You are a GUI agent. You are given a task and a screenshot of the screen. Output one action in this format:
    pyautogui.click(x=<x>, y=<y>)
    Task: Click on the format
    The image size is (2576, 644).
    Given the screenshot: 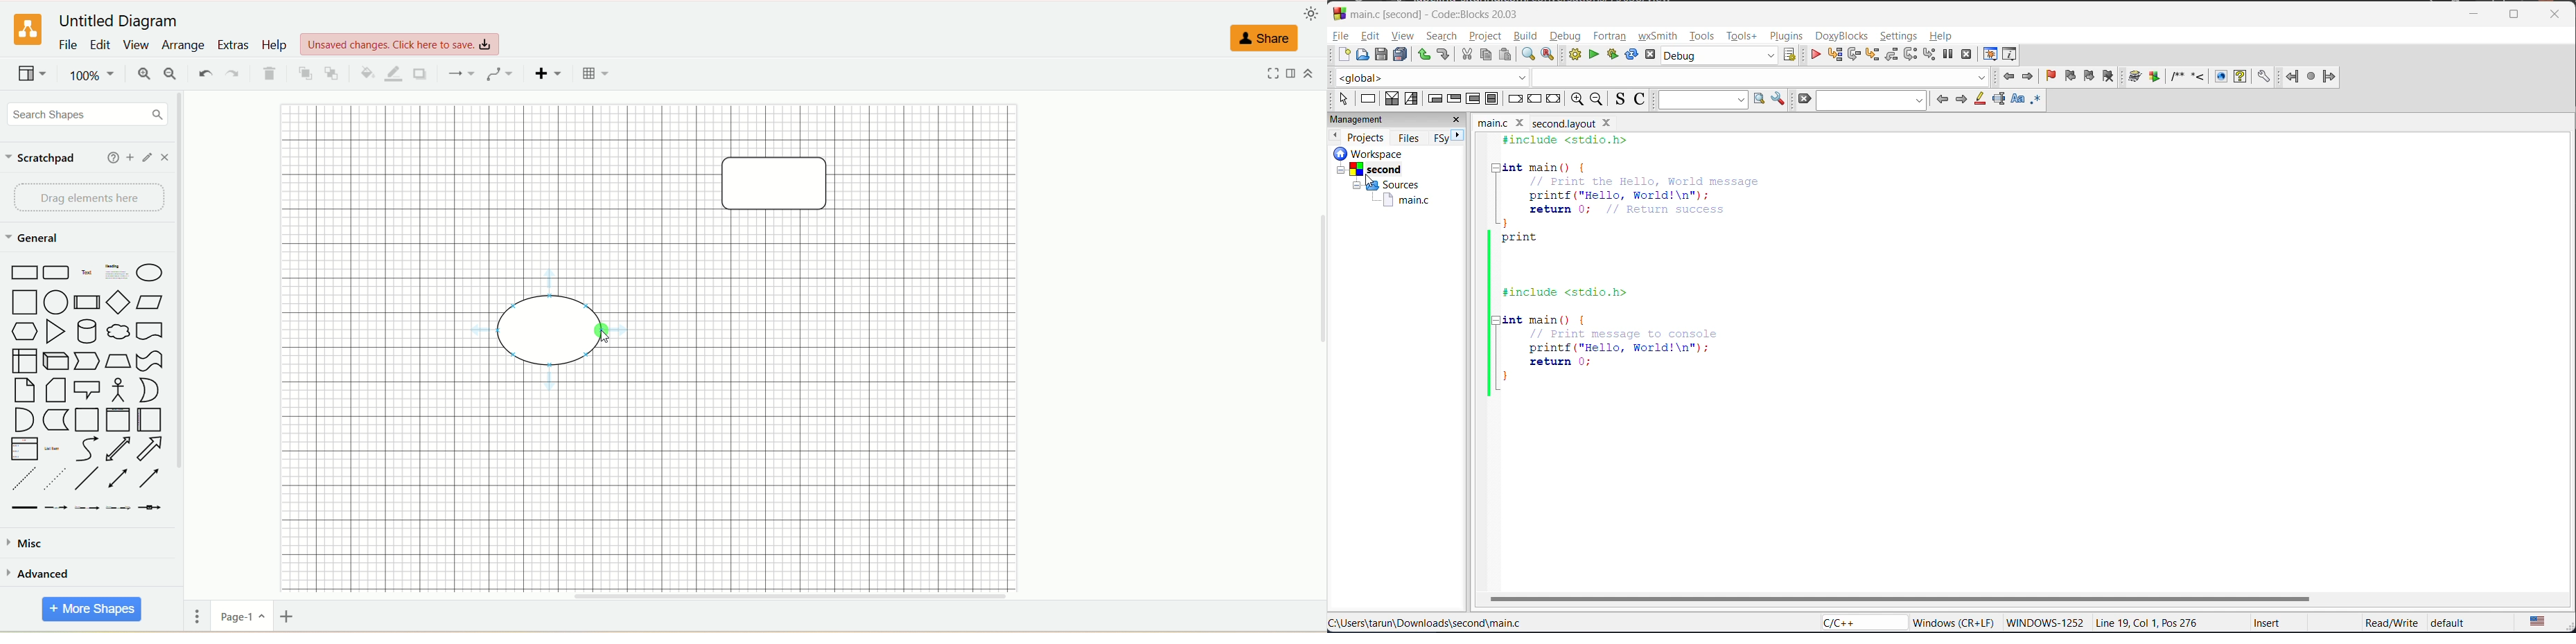 What is the action you would take?
    pyautogui.click(x=1293, y=75)
    